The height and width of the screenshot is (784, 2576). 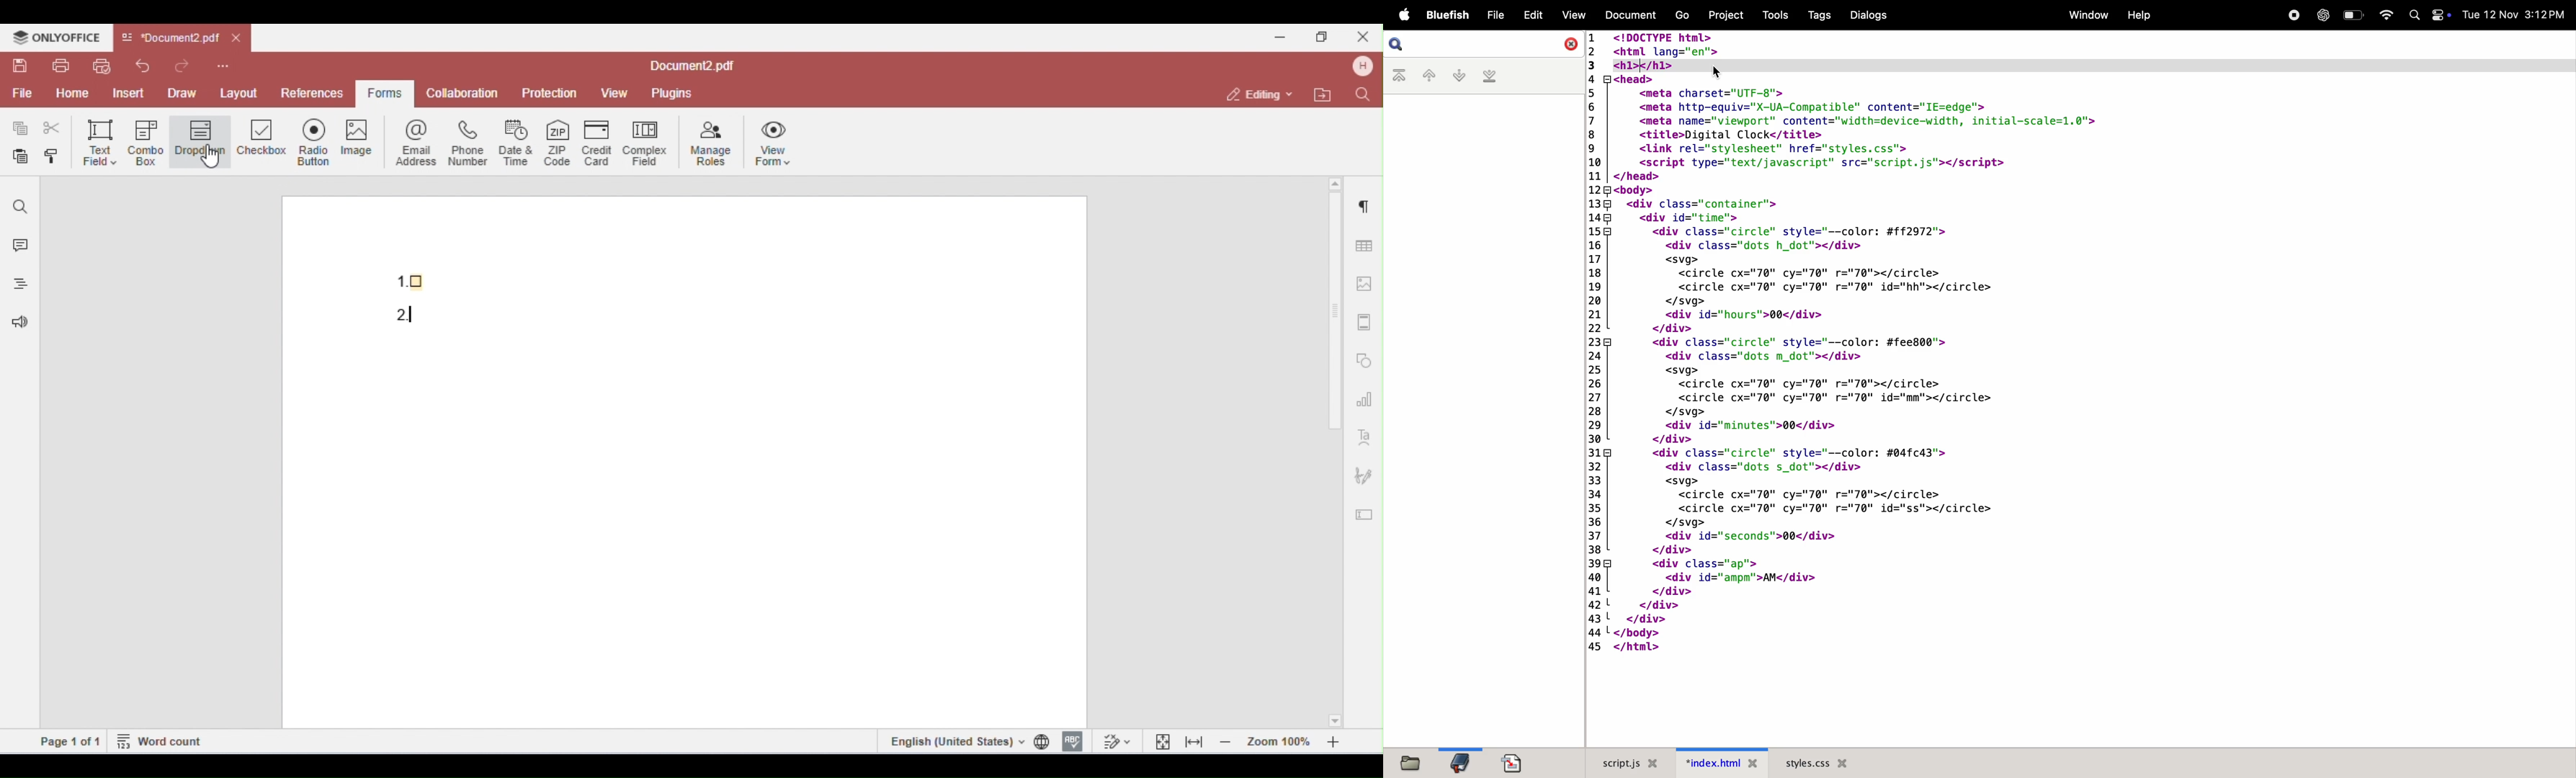 I want to click on first book mark, so click(x=1401, y=76).